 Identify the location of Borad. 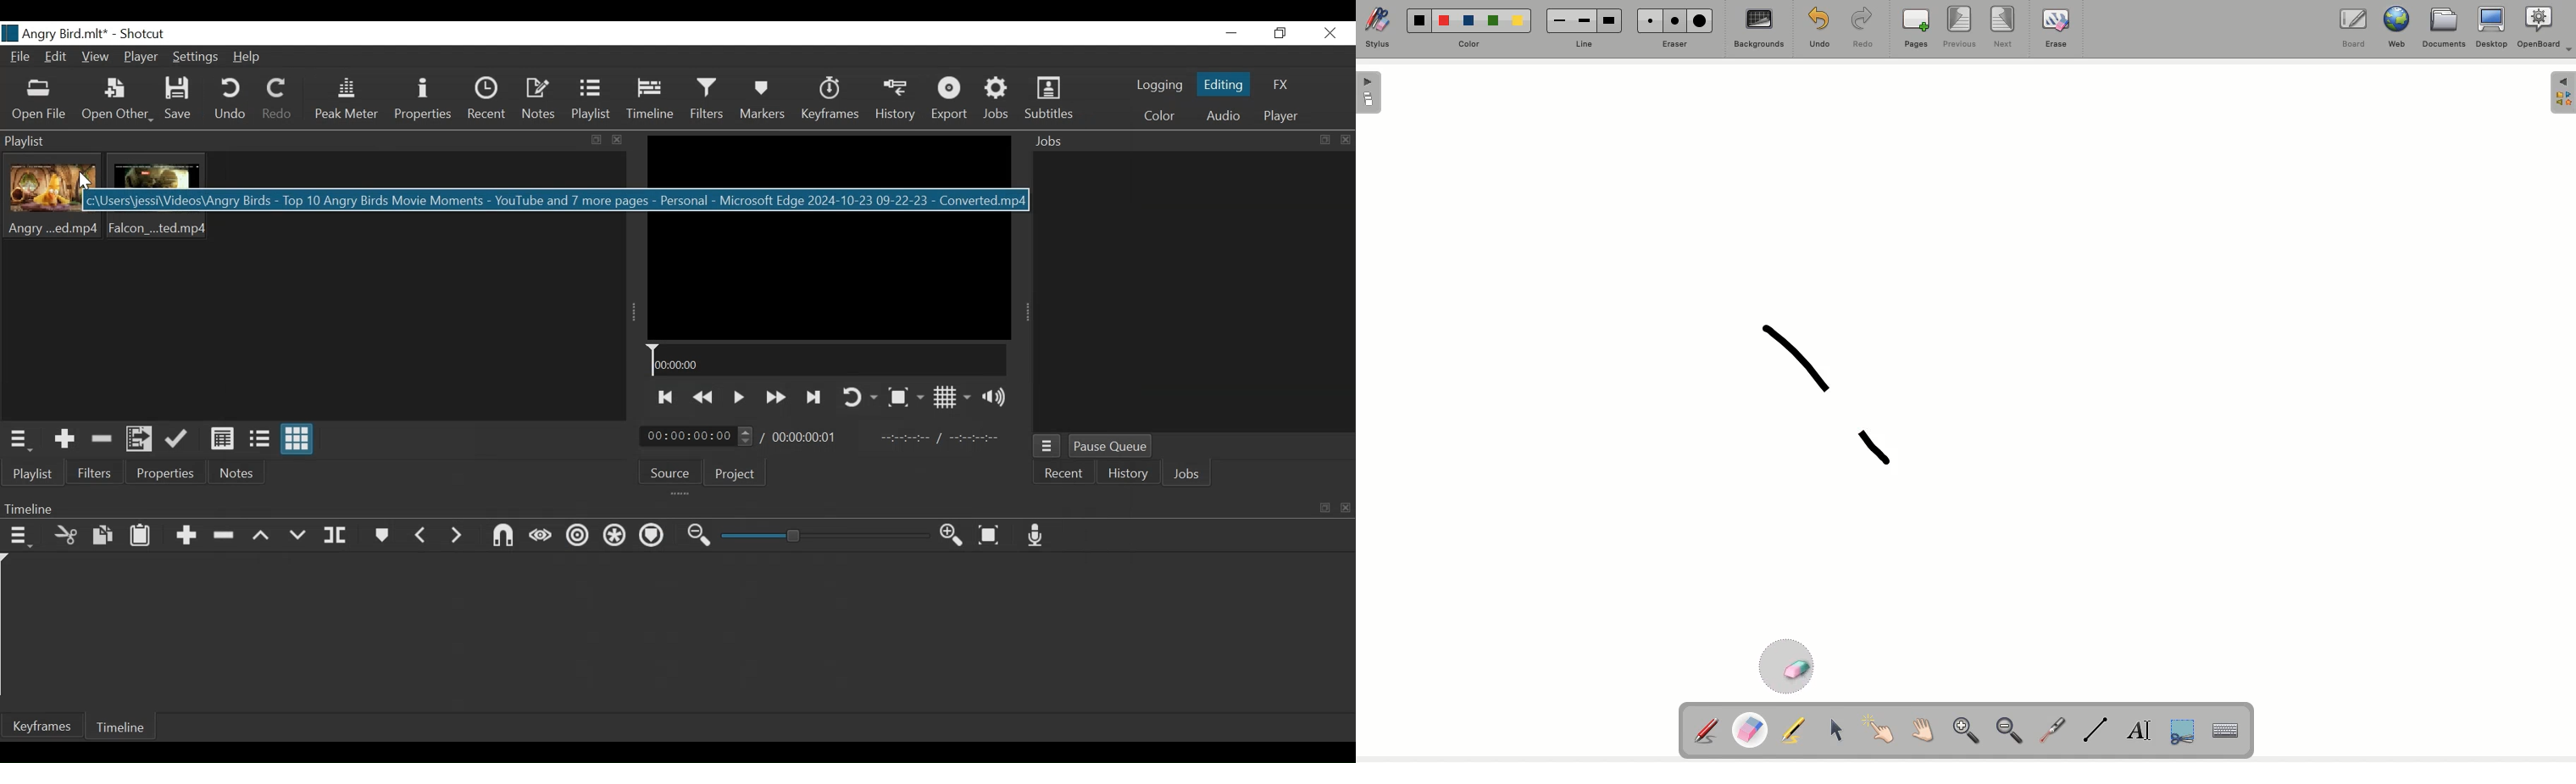
(2354, 31).